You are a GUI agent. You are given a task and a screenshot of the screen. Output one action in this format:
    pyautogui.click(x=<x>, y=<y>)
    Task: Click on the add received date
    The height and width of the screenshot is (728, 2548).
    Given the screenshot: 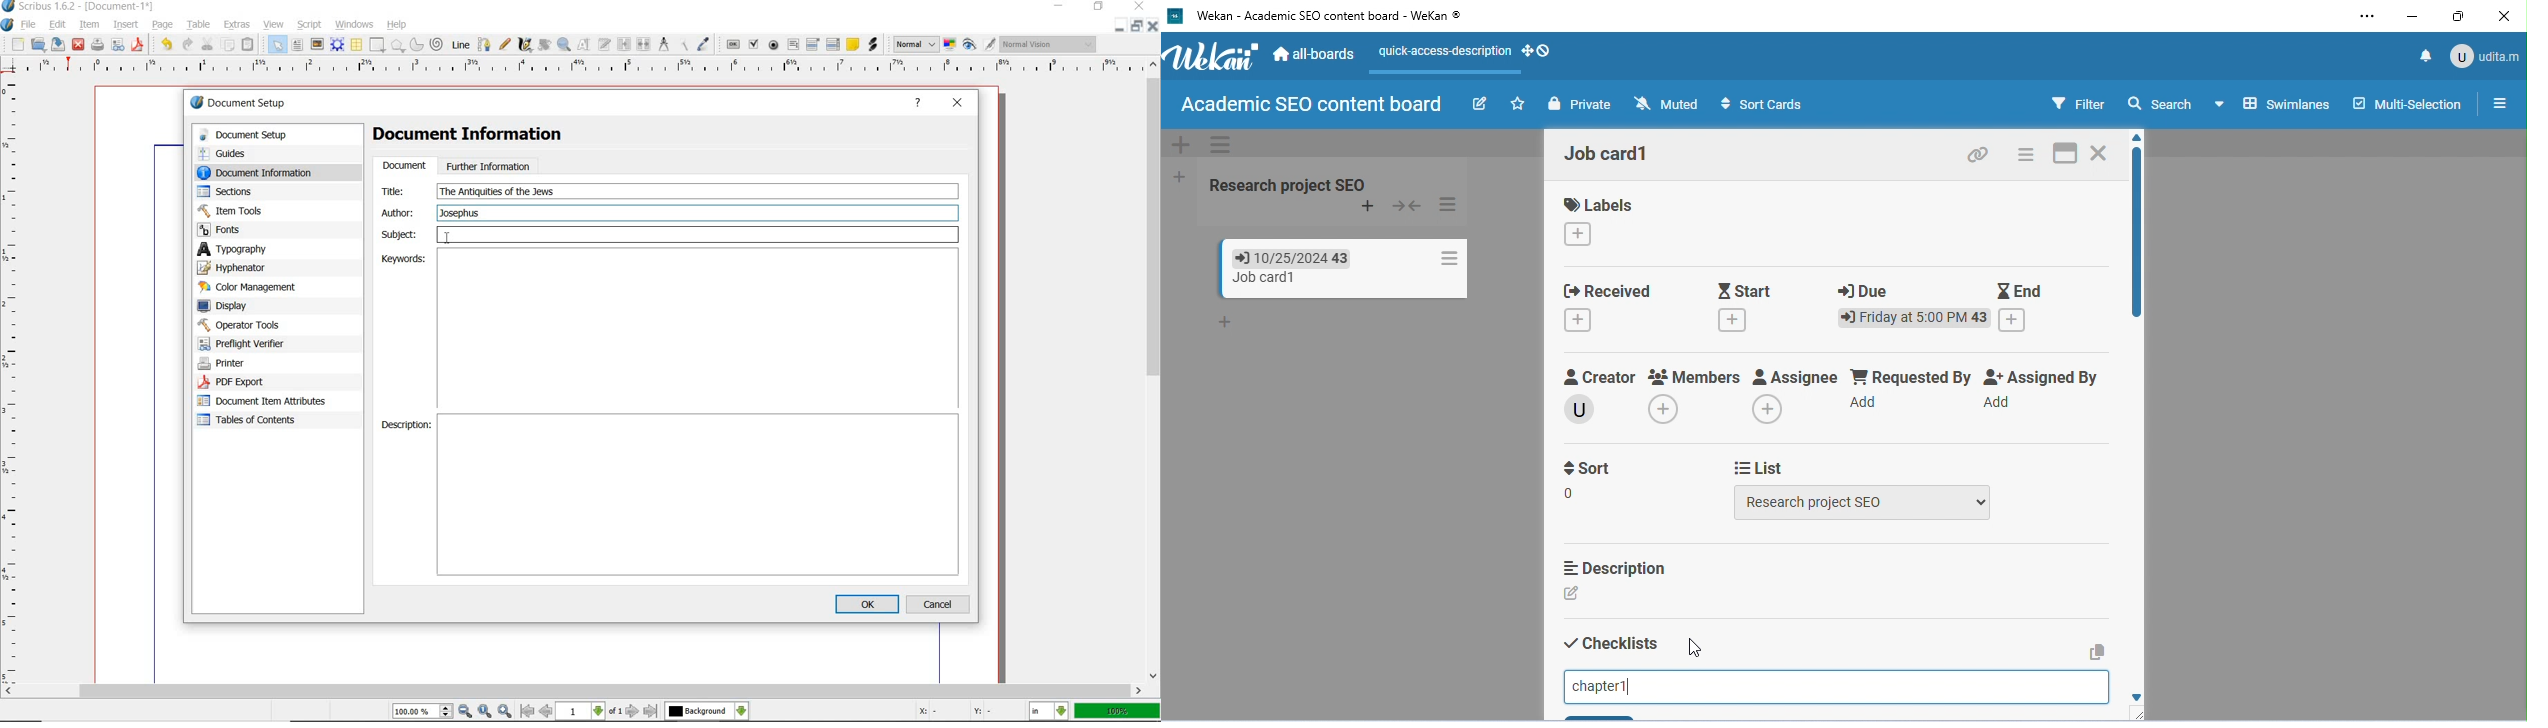 What is the action you would take?
    pyautogui.click(x=1579, y=321)
    